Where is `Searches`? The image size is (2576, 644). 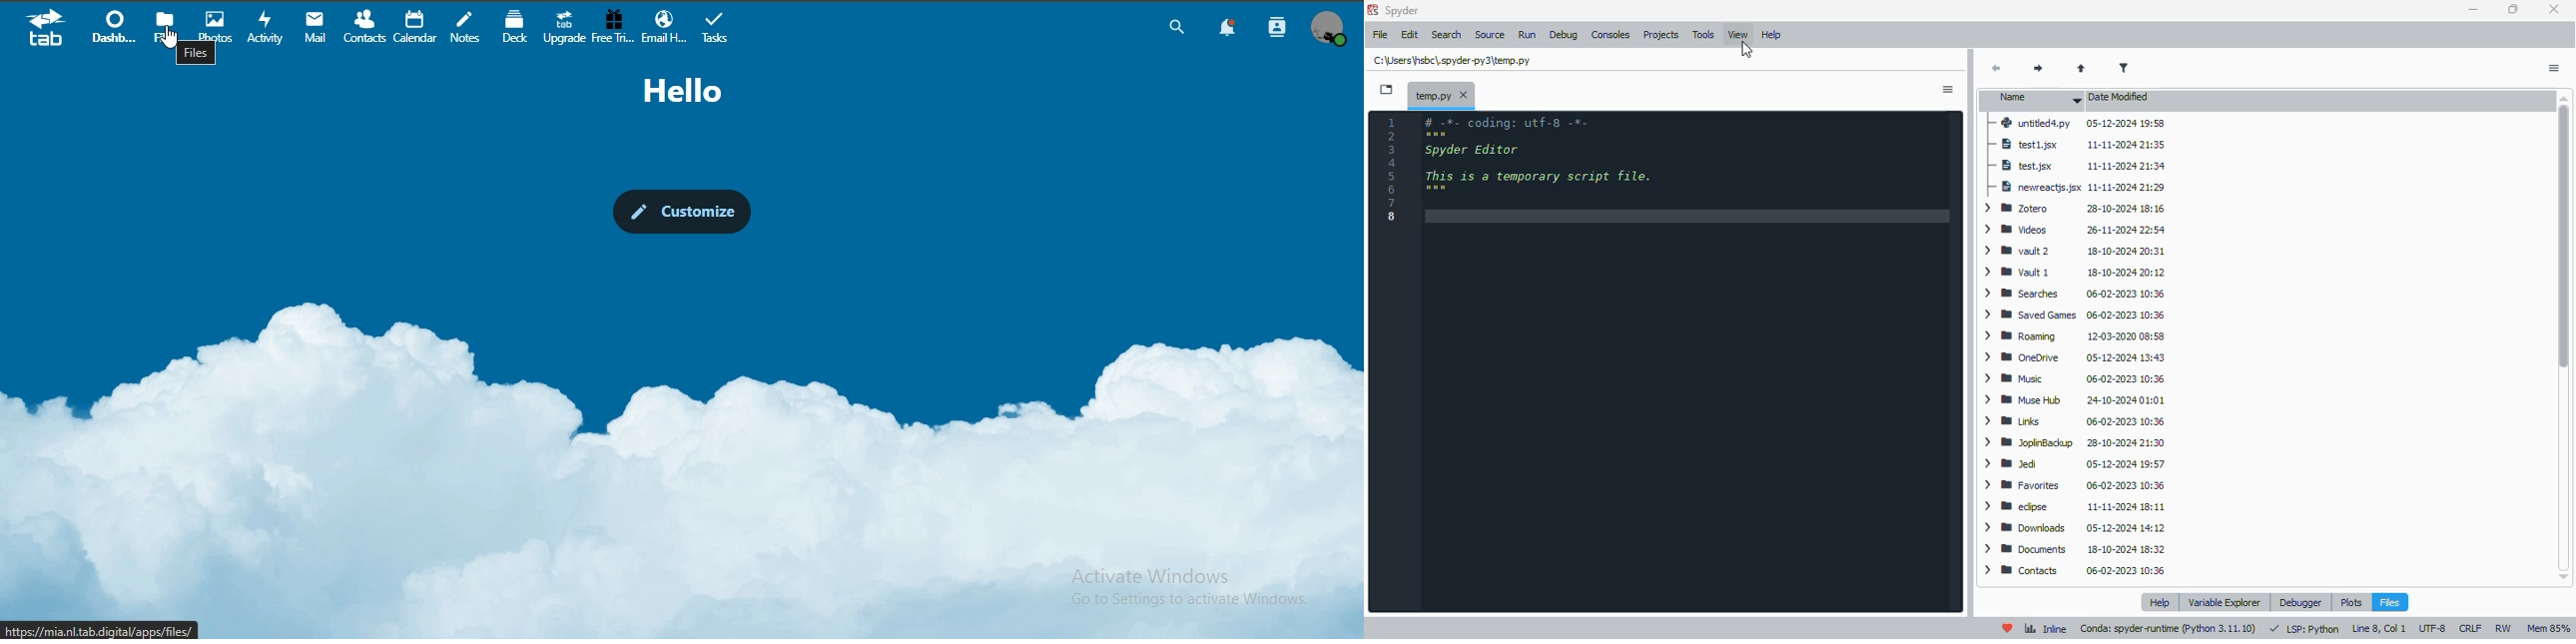 Searches is located at coordinates (2076, 294).